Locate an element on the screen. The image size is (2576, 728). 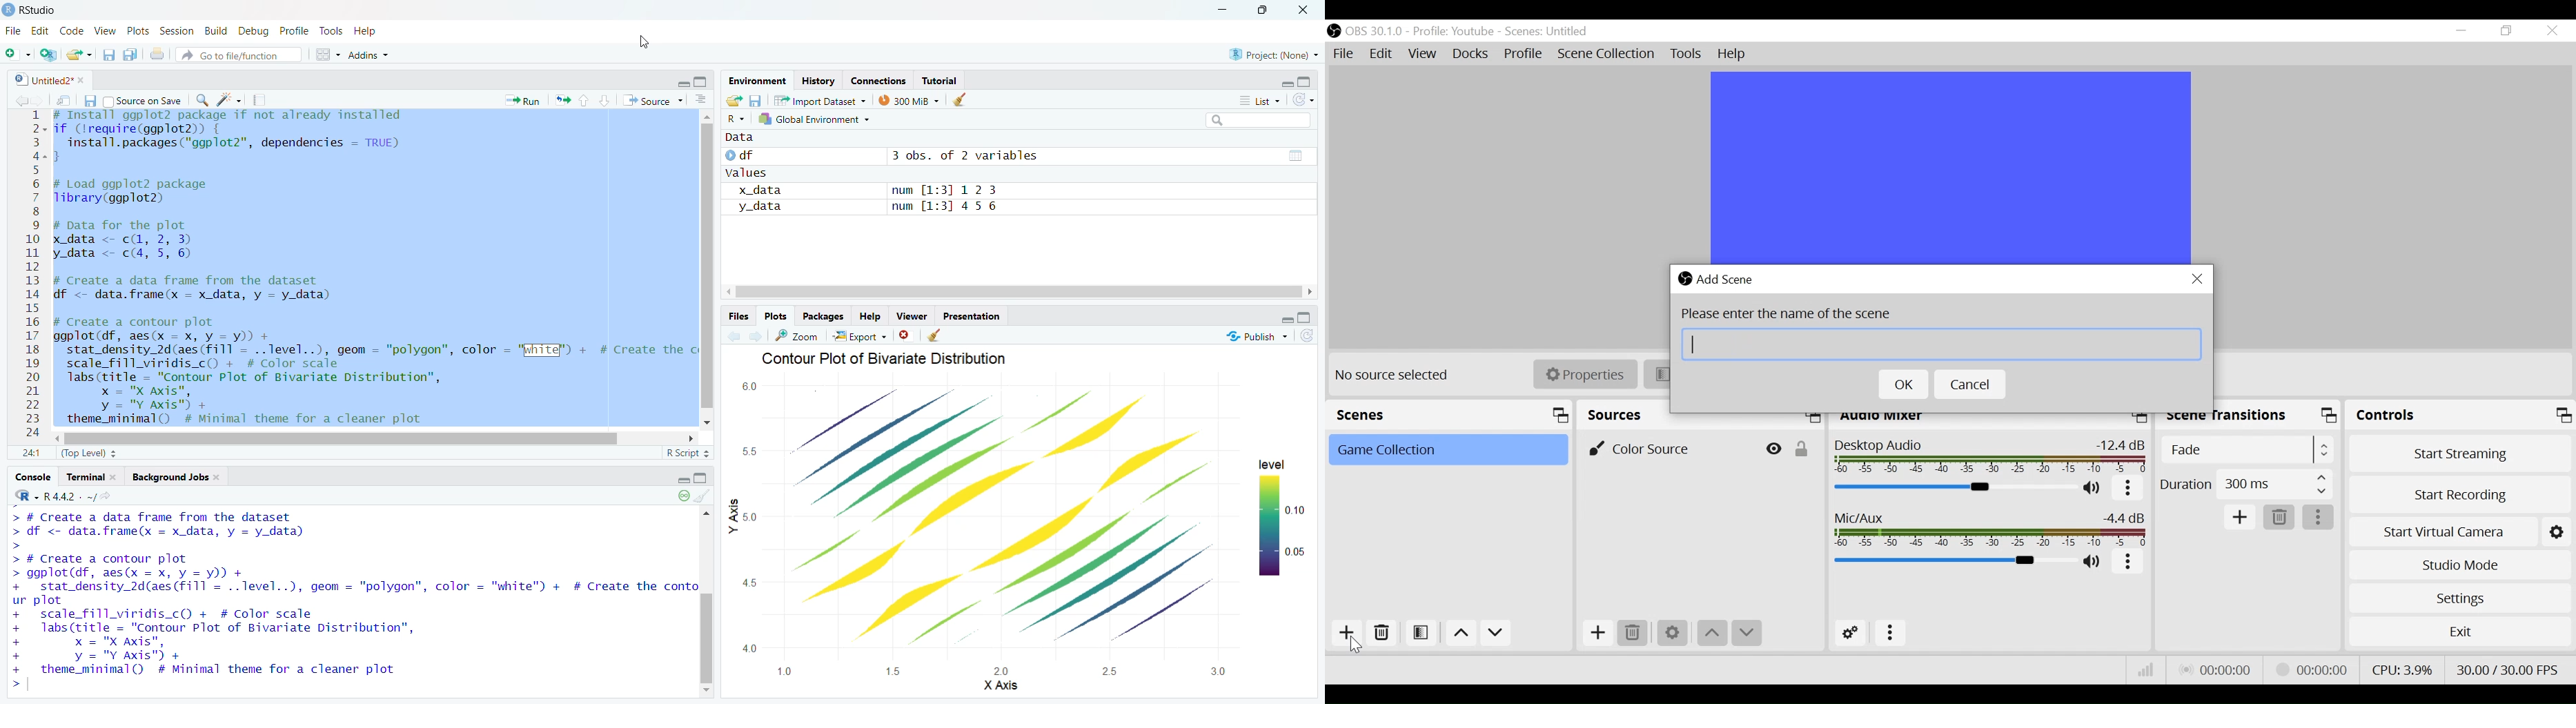
publish is located at coordinates (1255, 337).